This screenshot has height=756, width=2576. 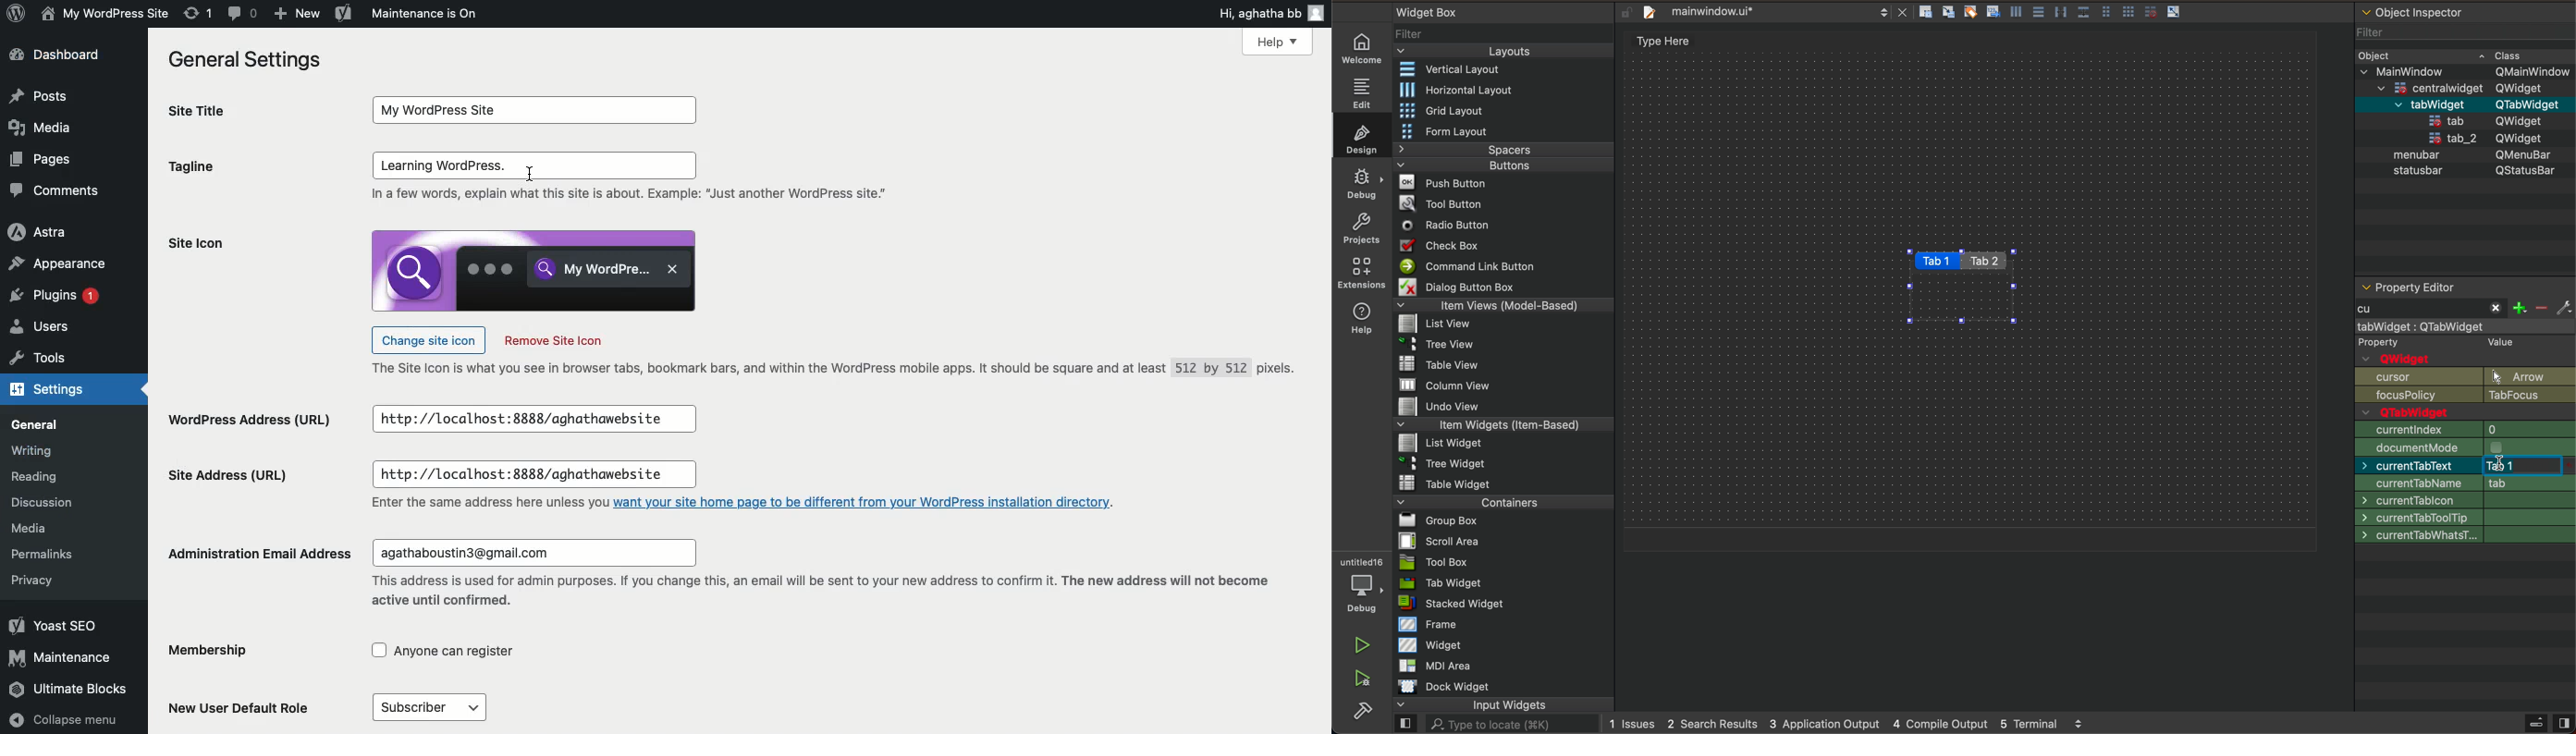 What do you see at coordinates (626, 192) in the screenshot?
I see `In a few words, explain what this site is about. Example: “Just another WordPress site”` at bounding box center [626, 192].